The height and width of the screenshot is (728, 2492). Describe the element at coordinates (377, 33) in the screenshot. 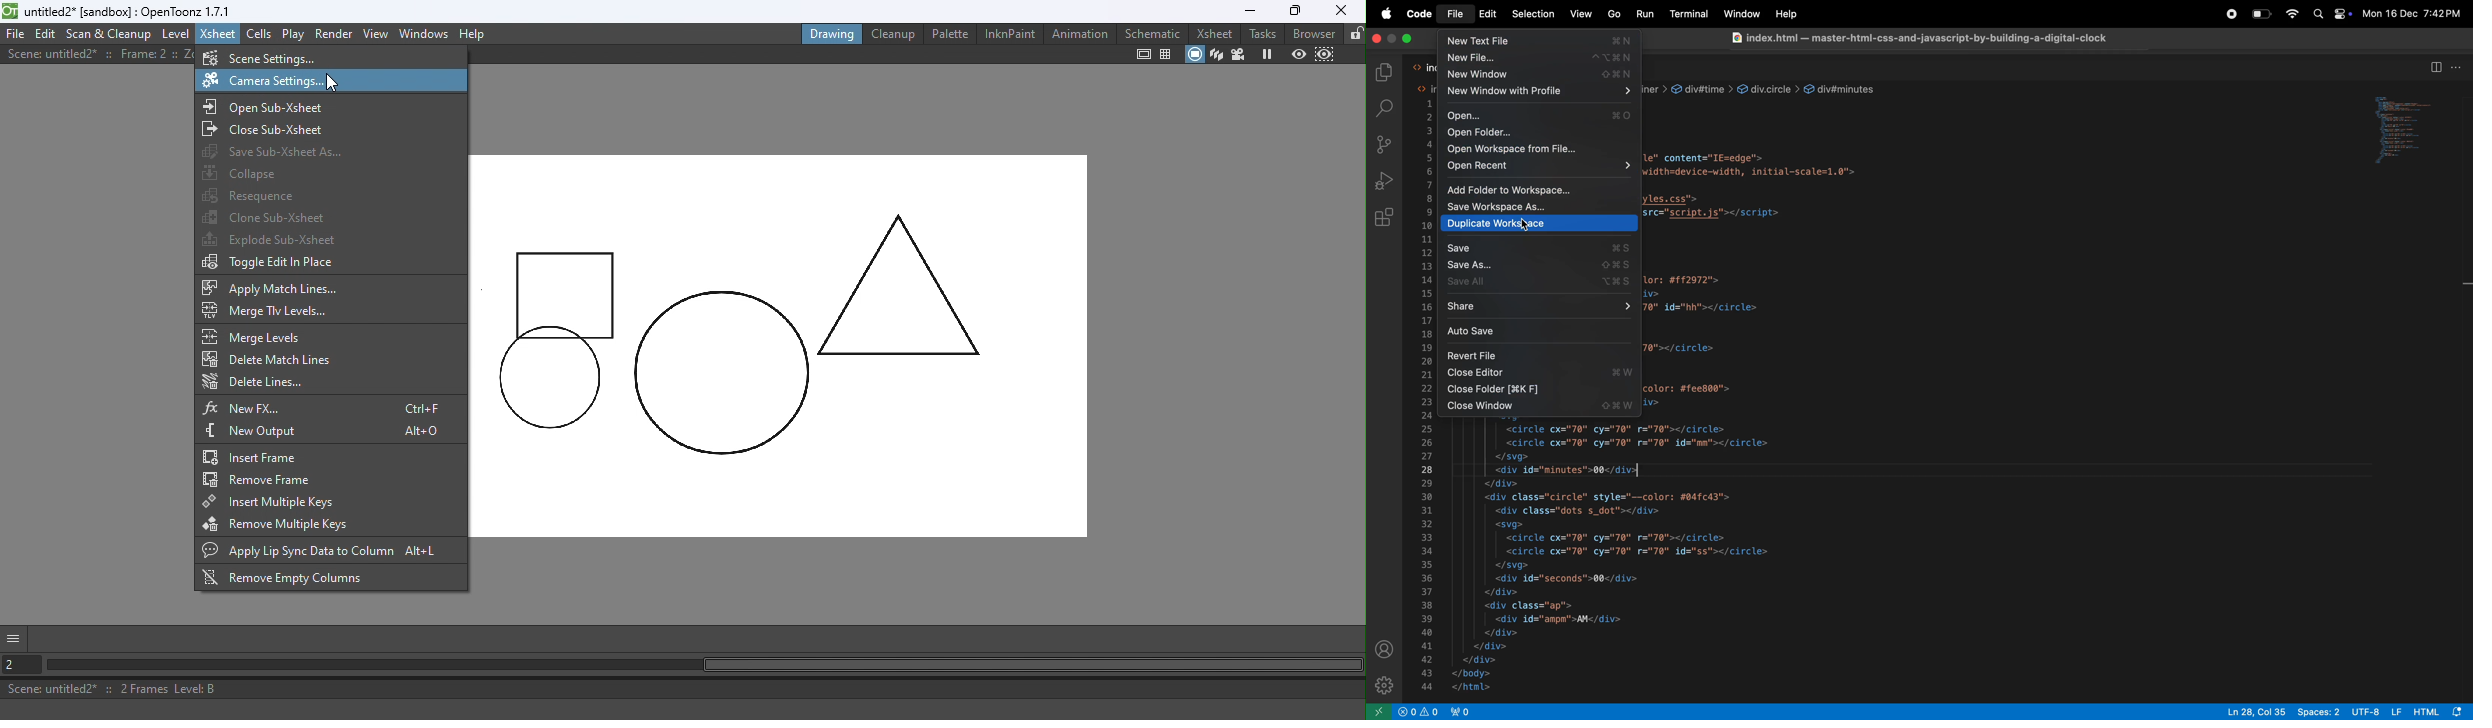

I see `View` at that location.